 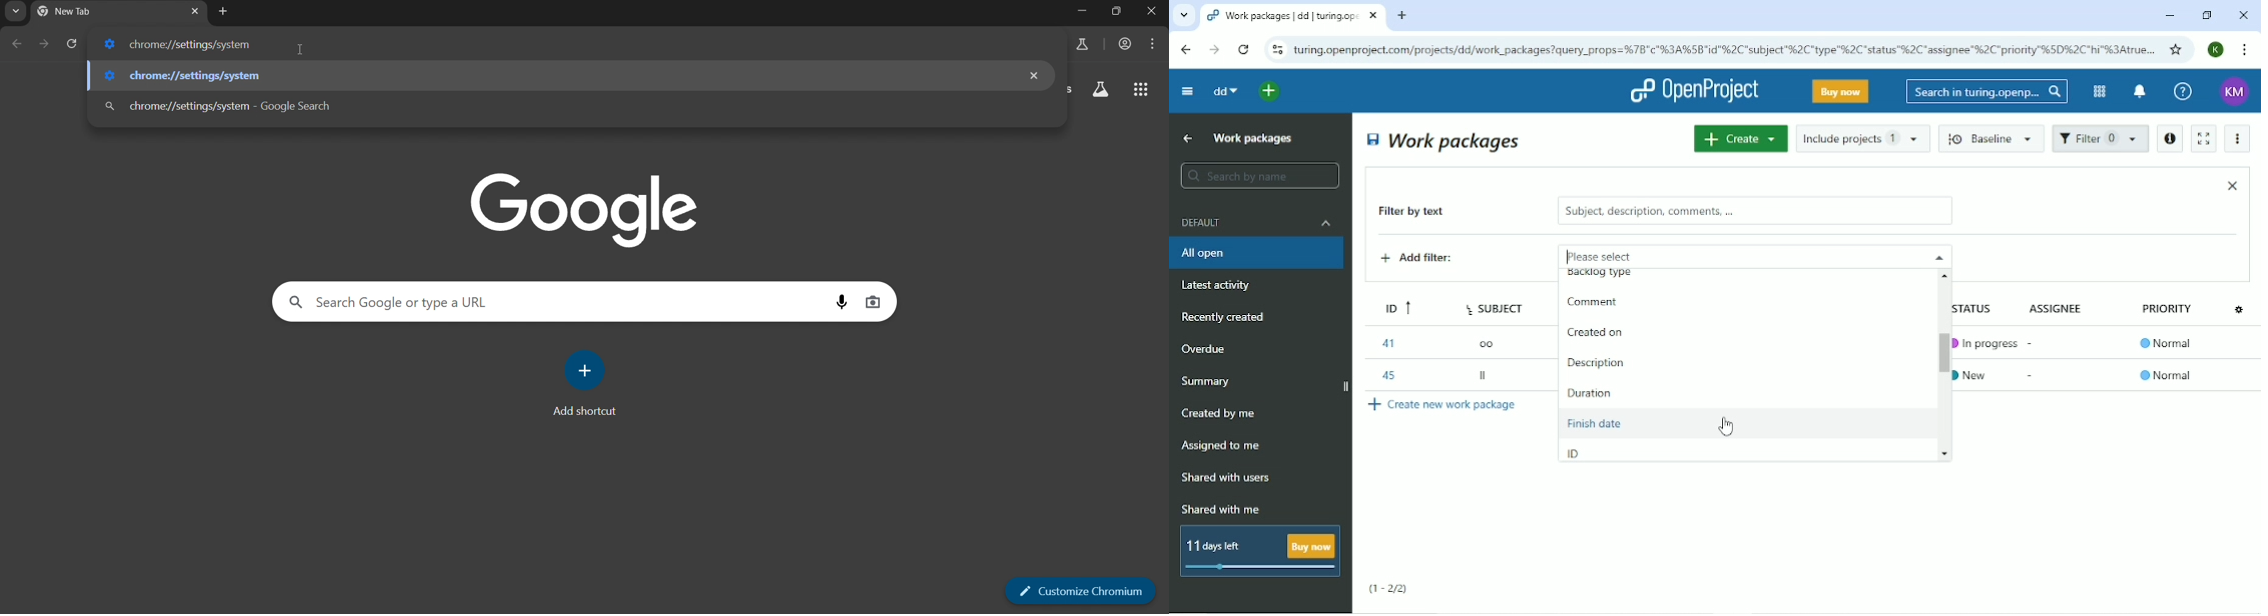 I want to click on Latest activity, so click(x=1222, y=287).